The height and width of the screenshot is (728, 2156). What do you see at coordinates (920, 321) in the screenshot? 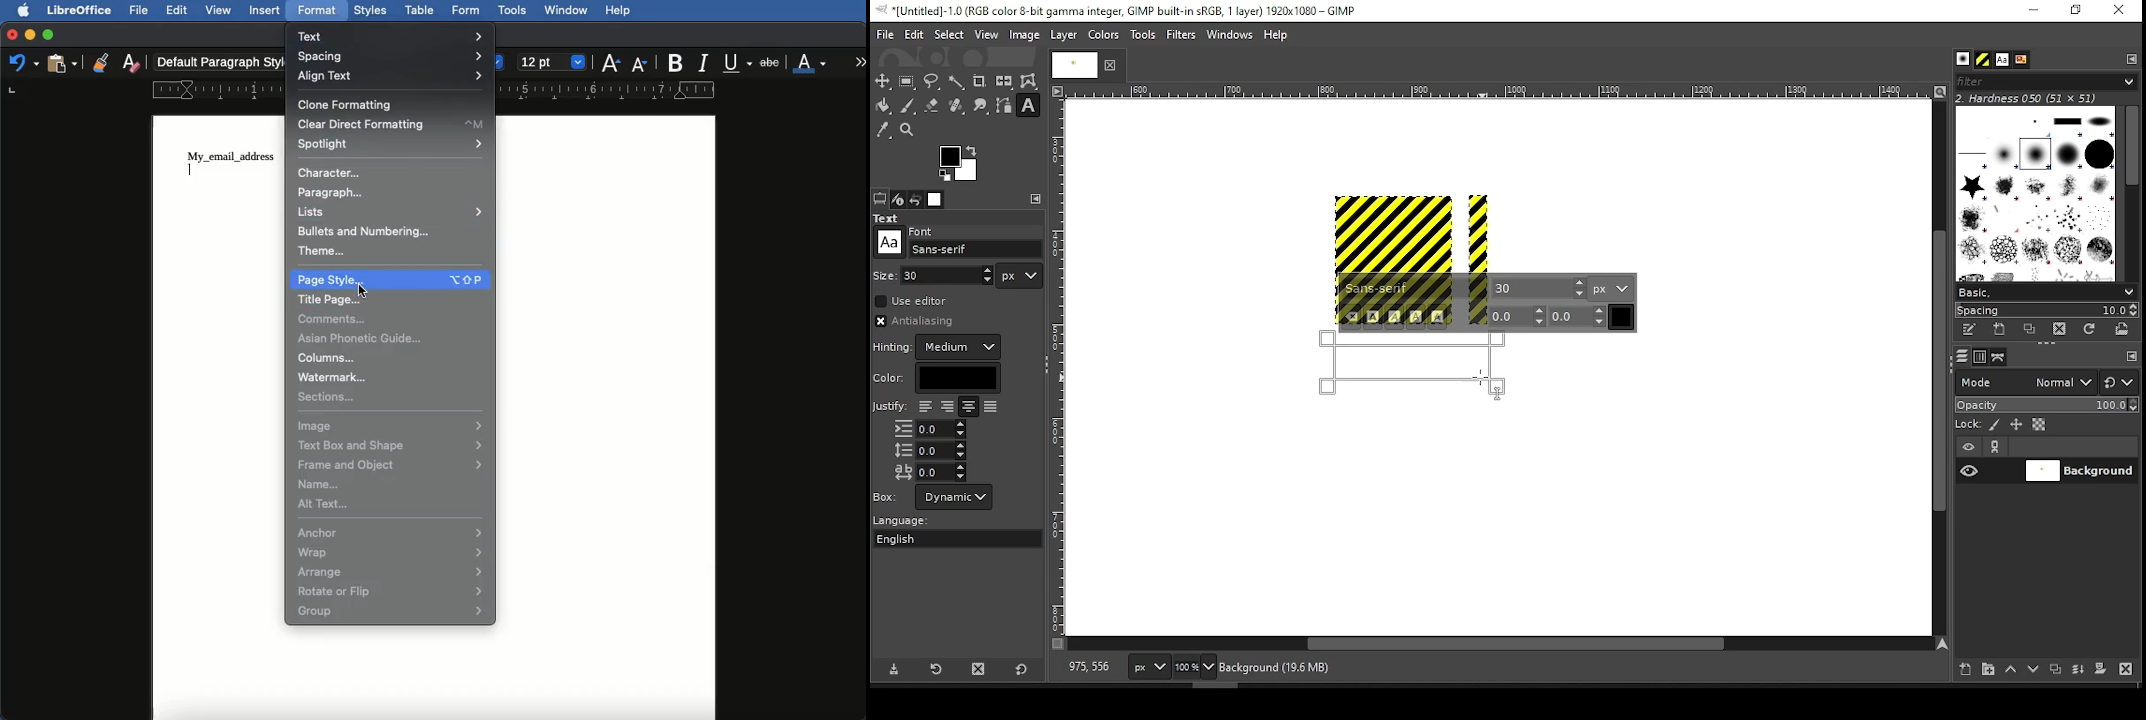
I see `antialiasing` at bounding box center [920, 321].